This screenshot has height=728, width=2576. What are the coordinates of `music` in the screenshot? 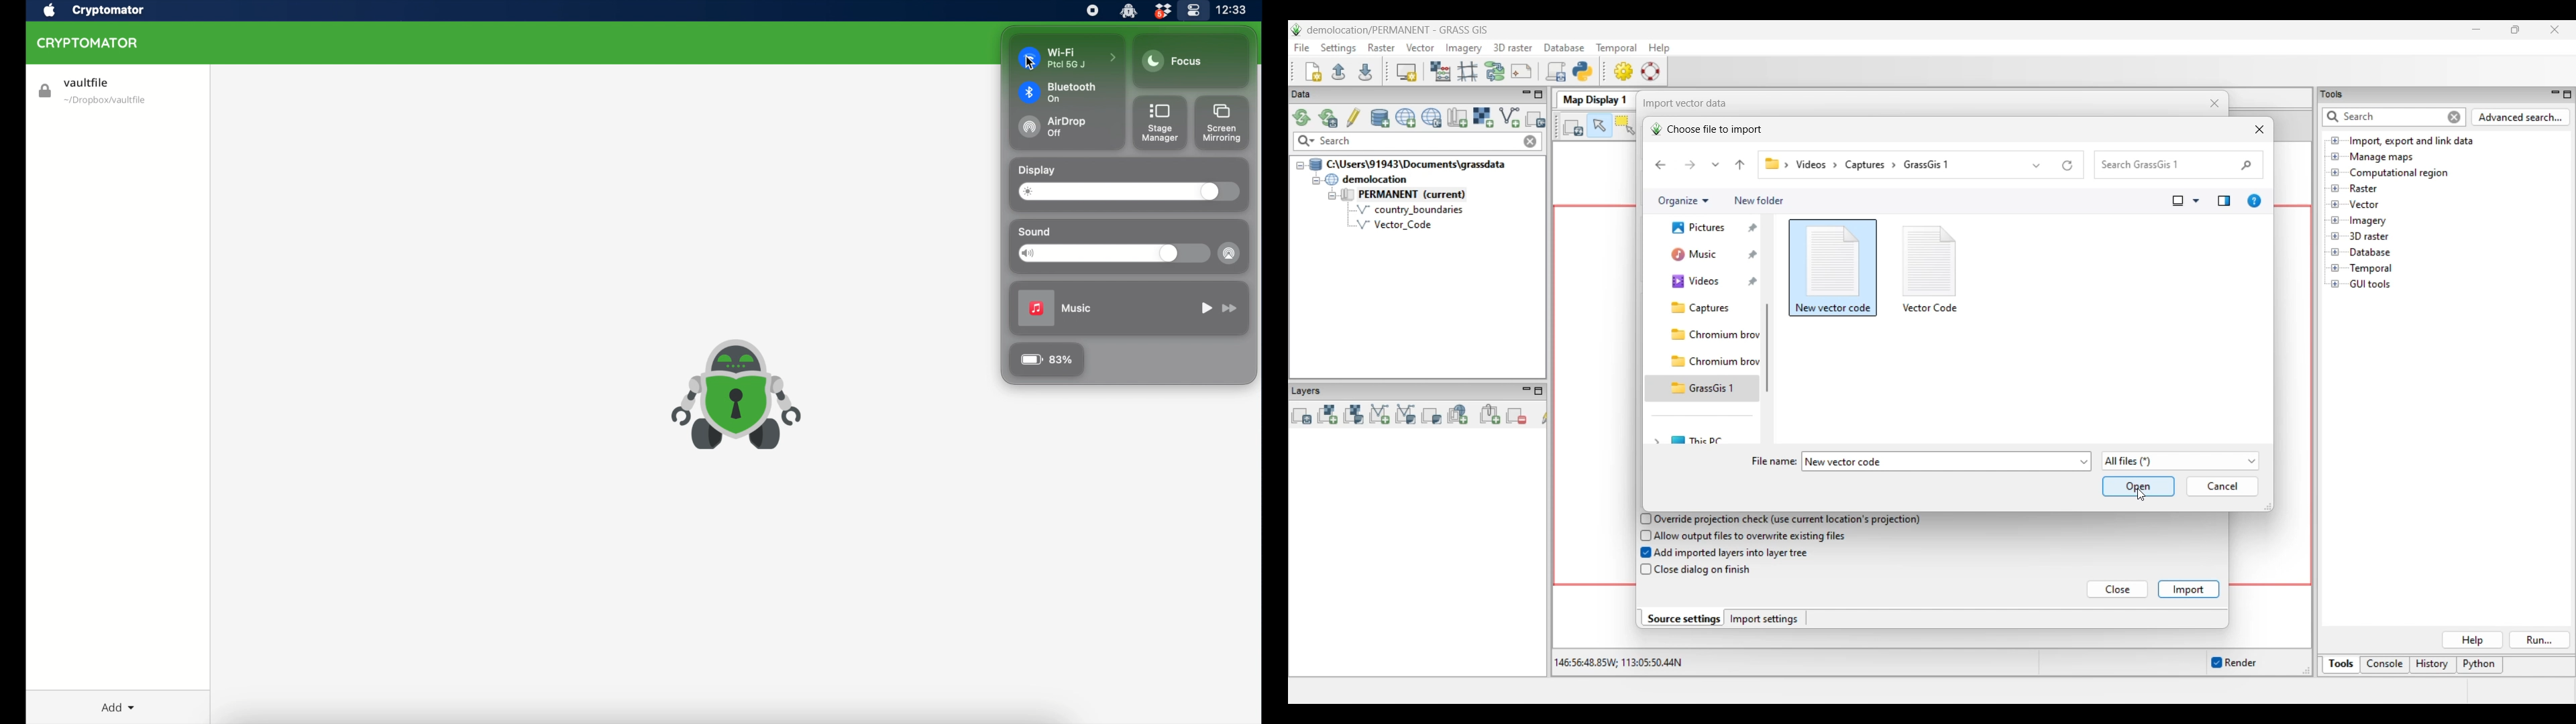 It's located at (1130, 309).